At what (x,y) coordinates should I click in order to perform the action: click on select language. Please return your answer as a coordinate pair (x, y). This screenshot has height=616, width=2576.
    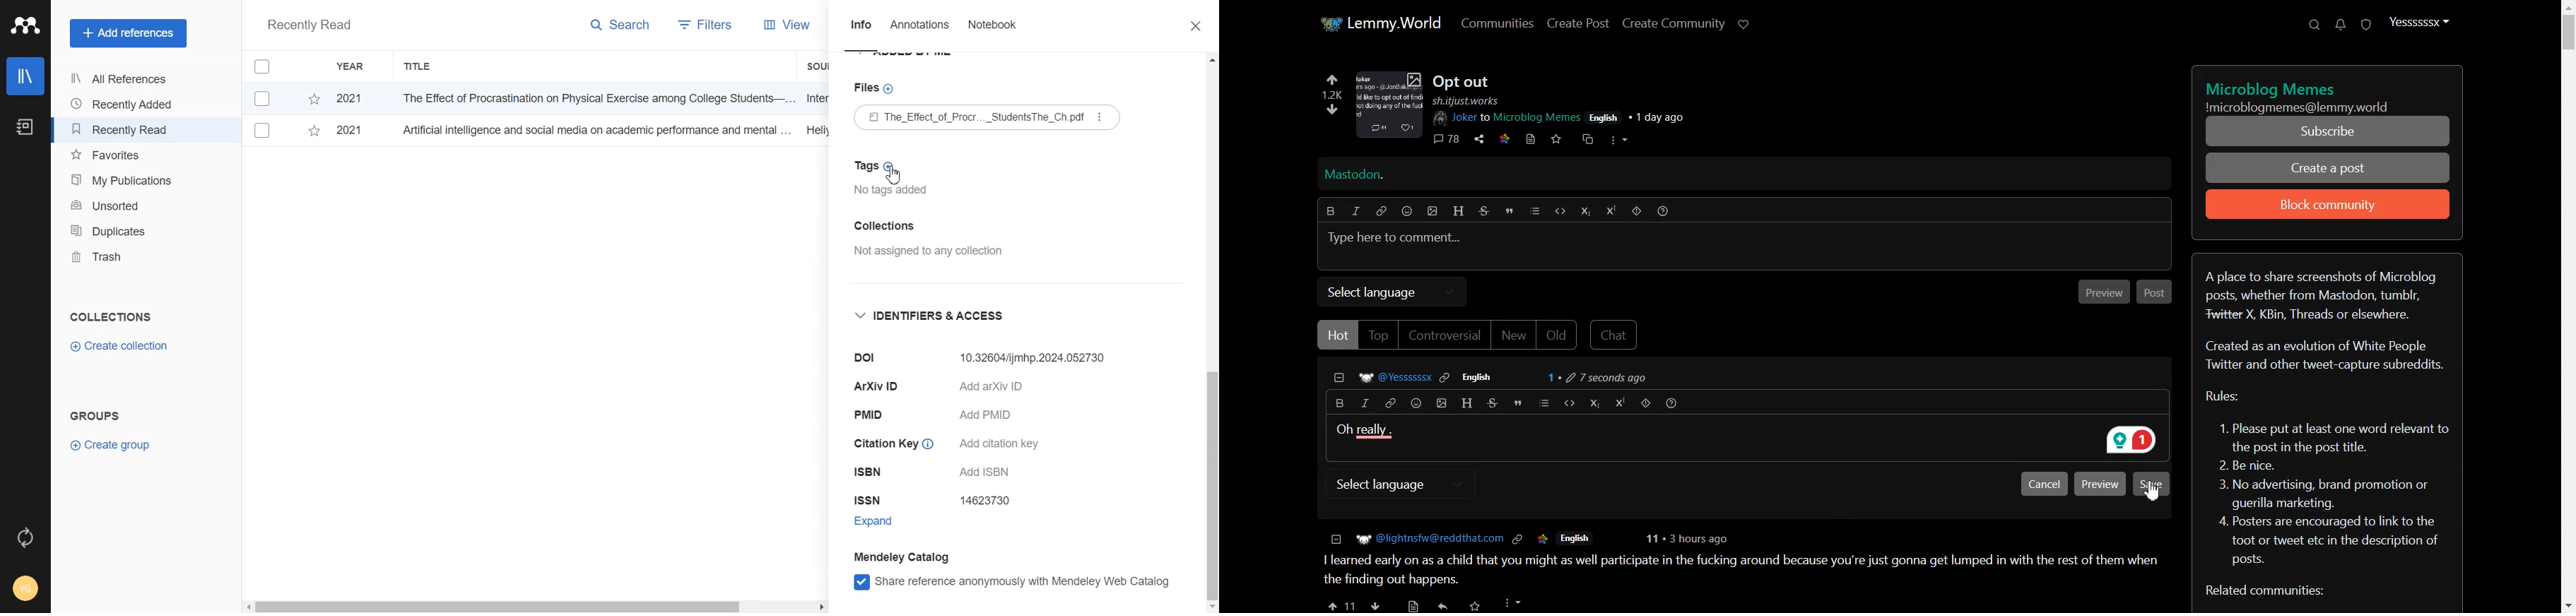
    Looking at the image, I should click on (1395, 485).